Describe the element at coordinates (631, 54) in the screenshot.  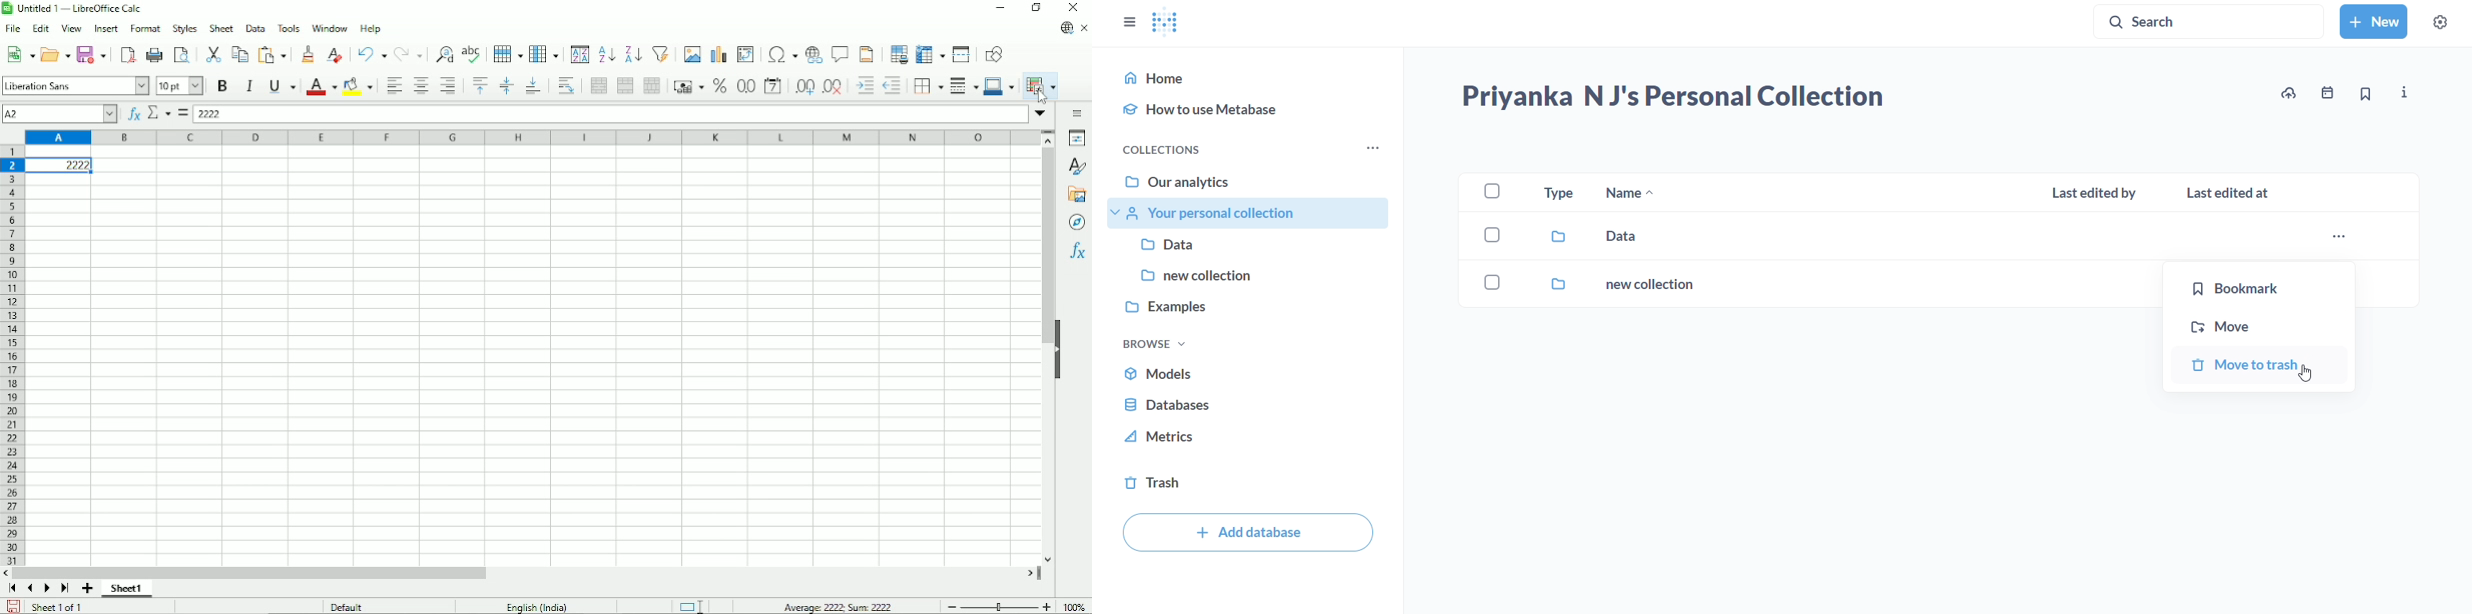
I see `Sort descending` at that location.